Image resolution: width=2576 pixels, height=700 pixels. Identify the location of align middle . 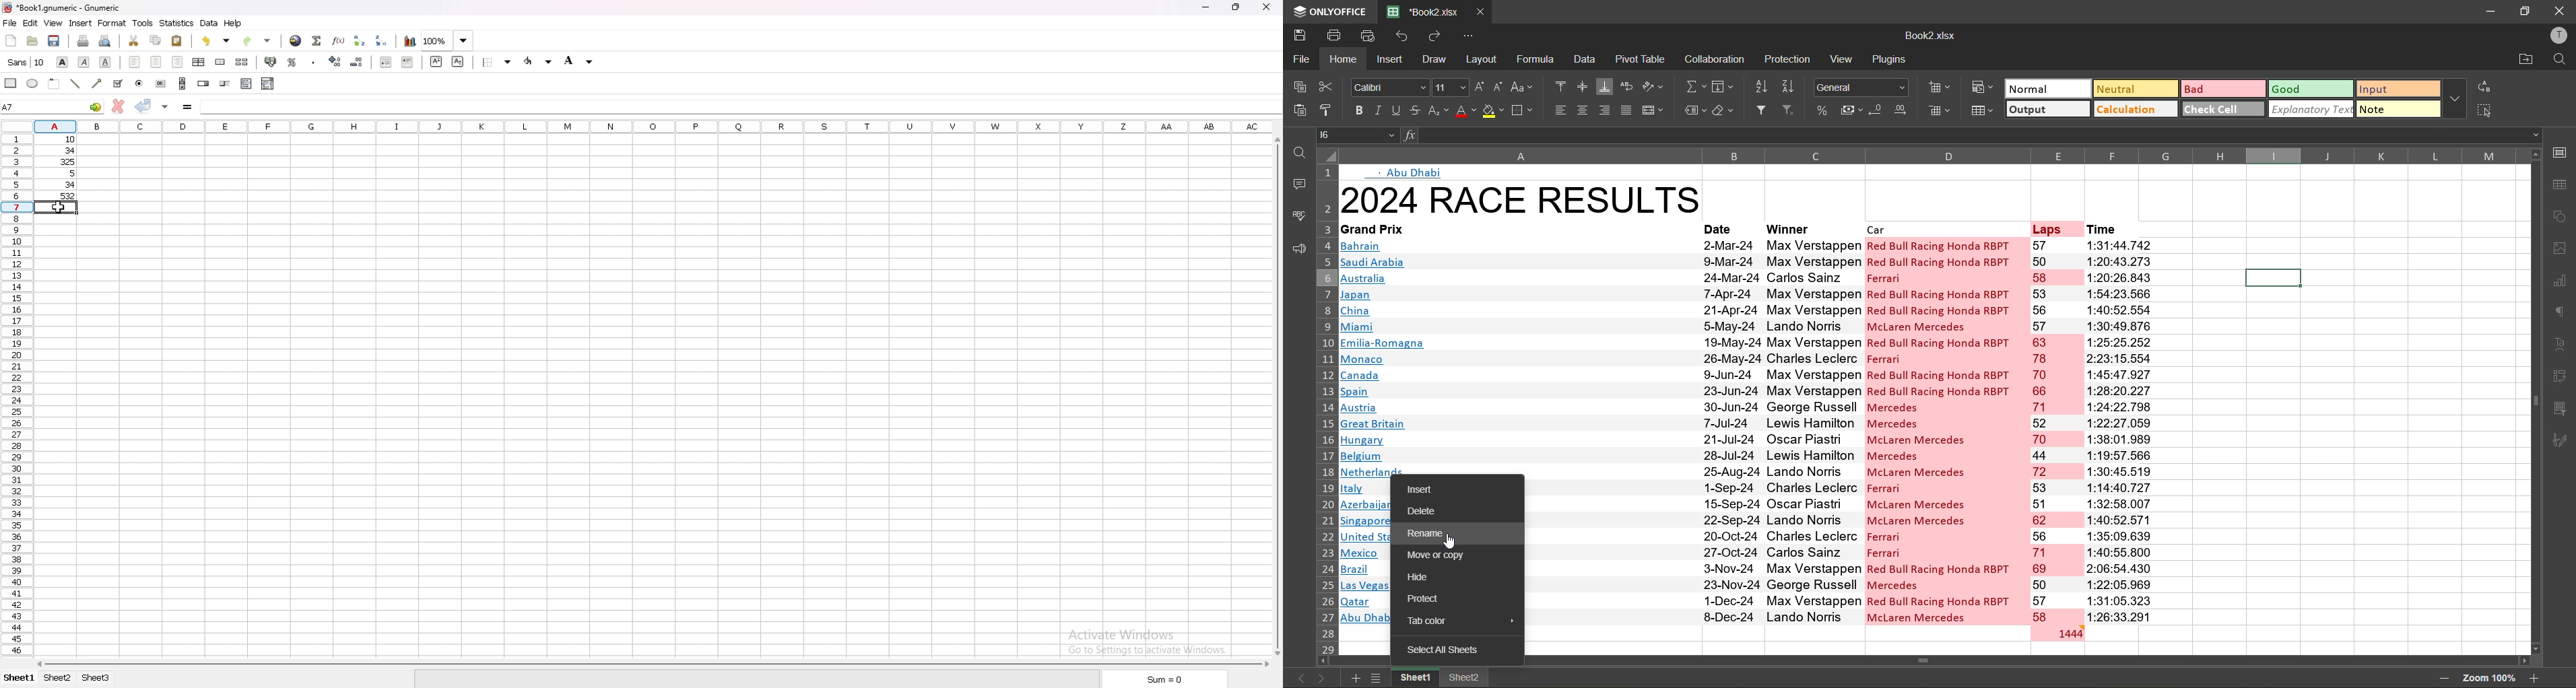
(1585, 86).